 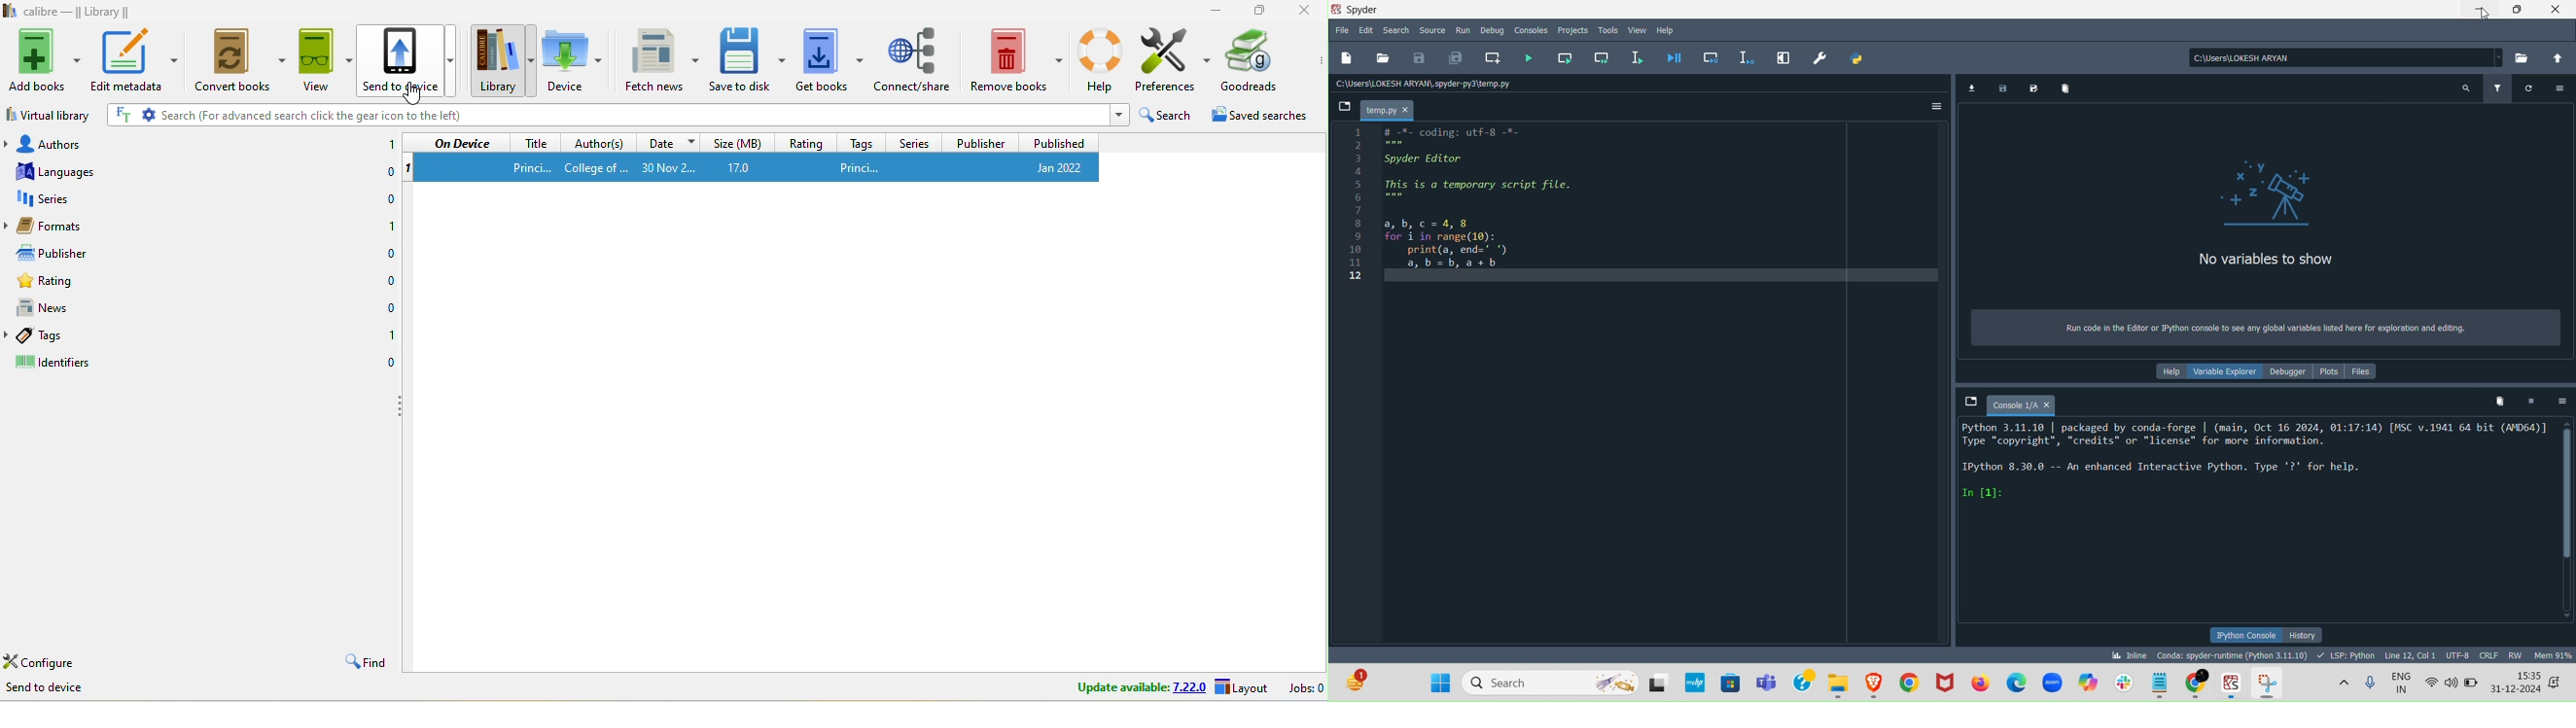 I want to click on Save all files (Ctrl + Alt + S), so click(x=1456, y=57).